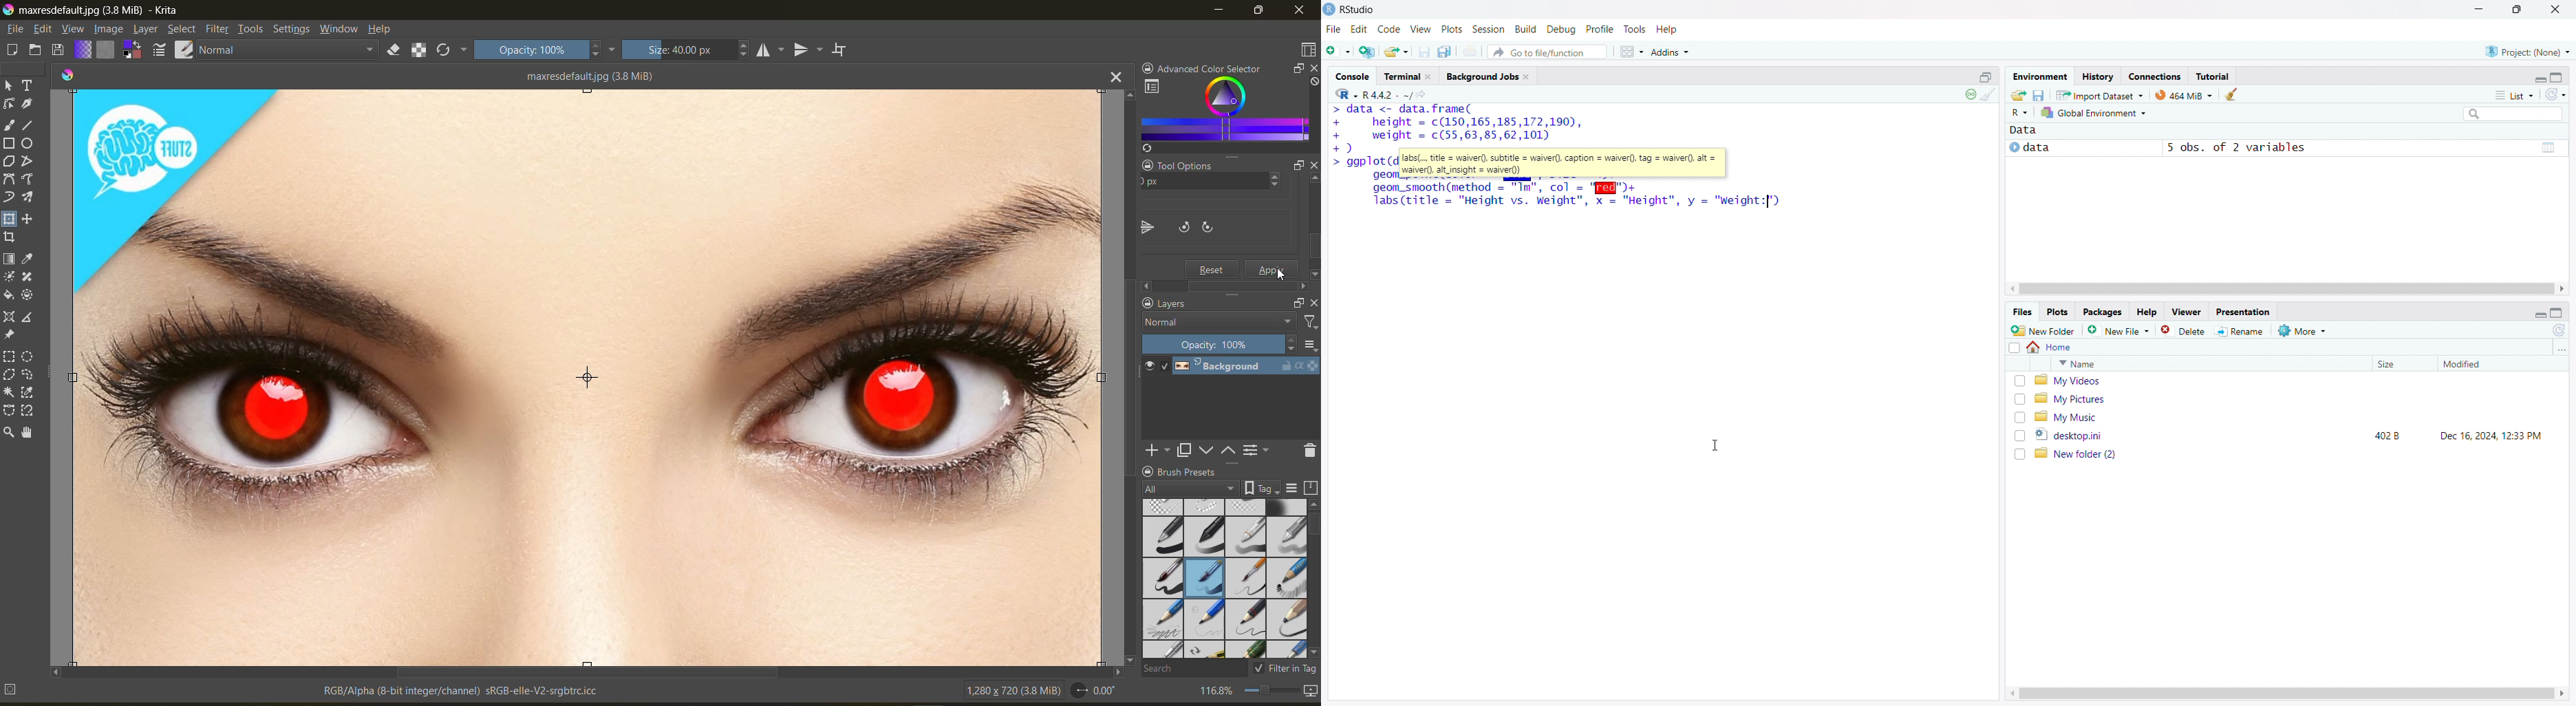 The width and height of the screenshot is (2576, 728). What do you see at coordinates (2303, 330) in the screenshot?
I see `more` at bounding box center [2303, 330].